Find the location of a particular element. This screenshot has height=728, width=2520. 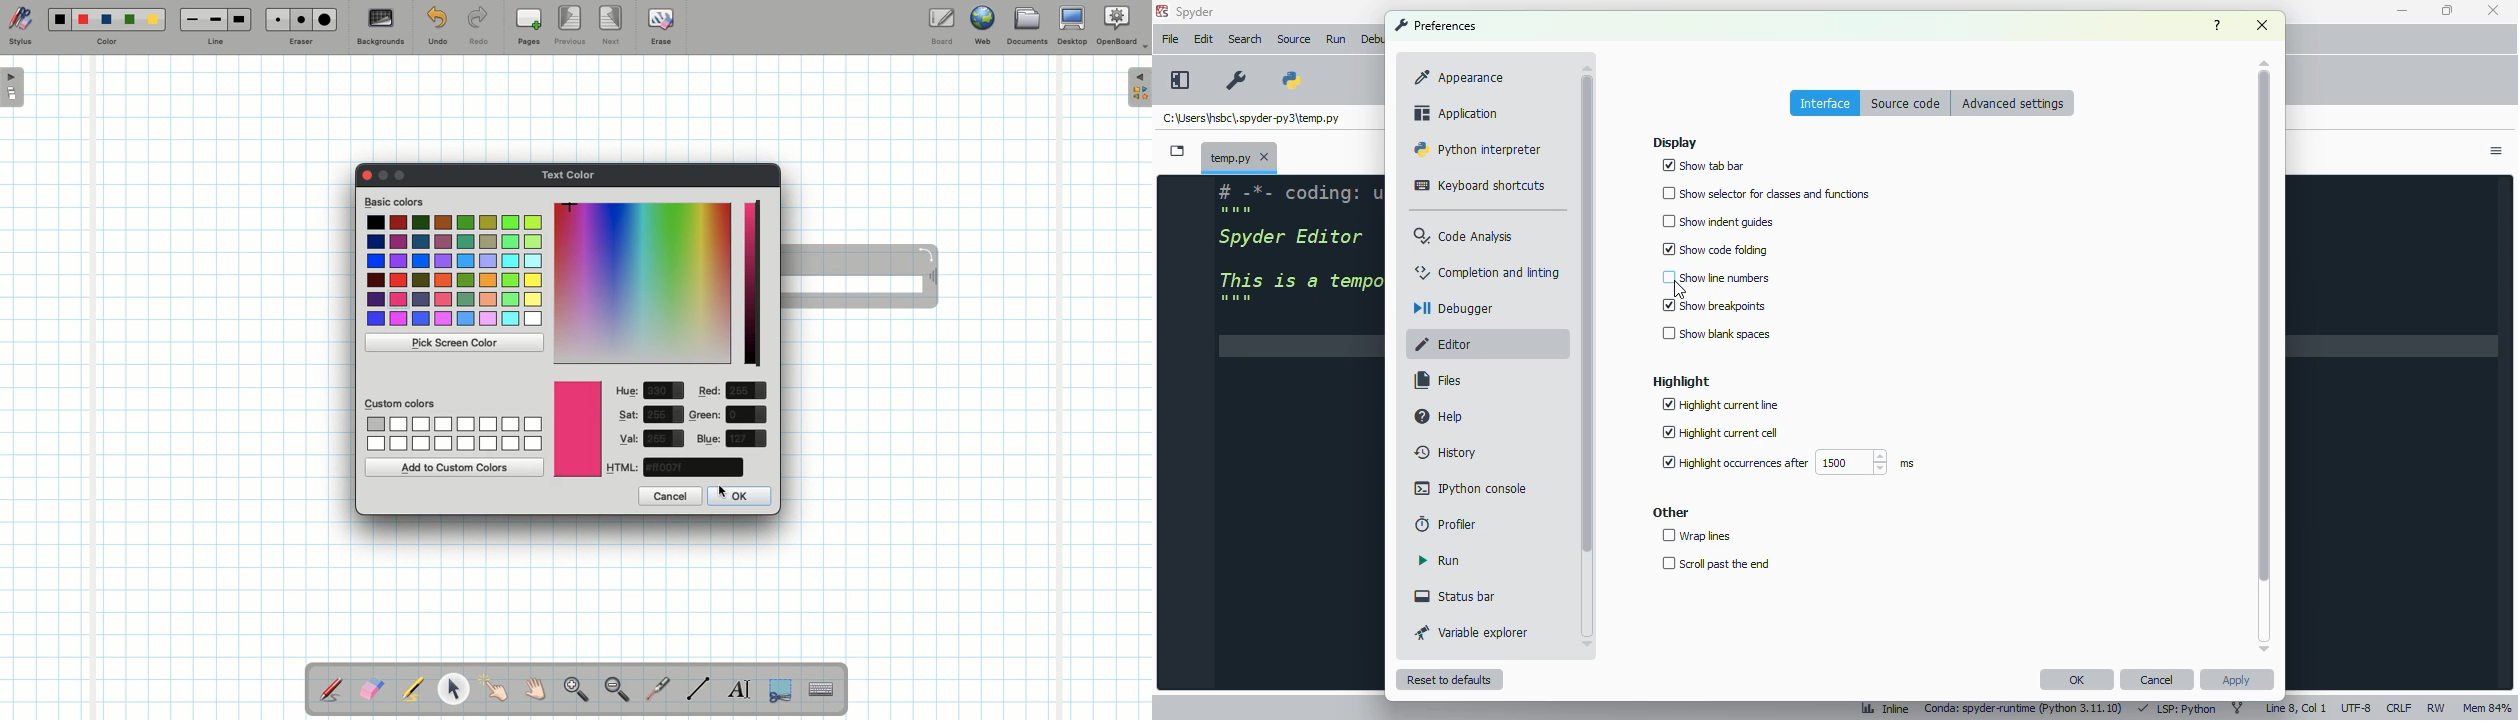

OK is located at coordinates (2077, 680).